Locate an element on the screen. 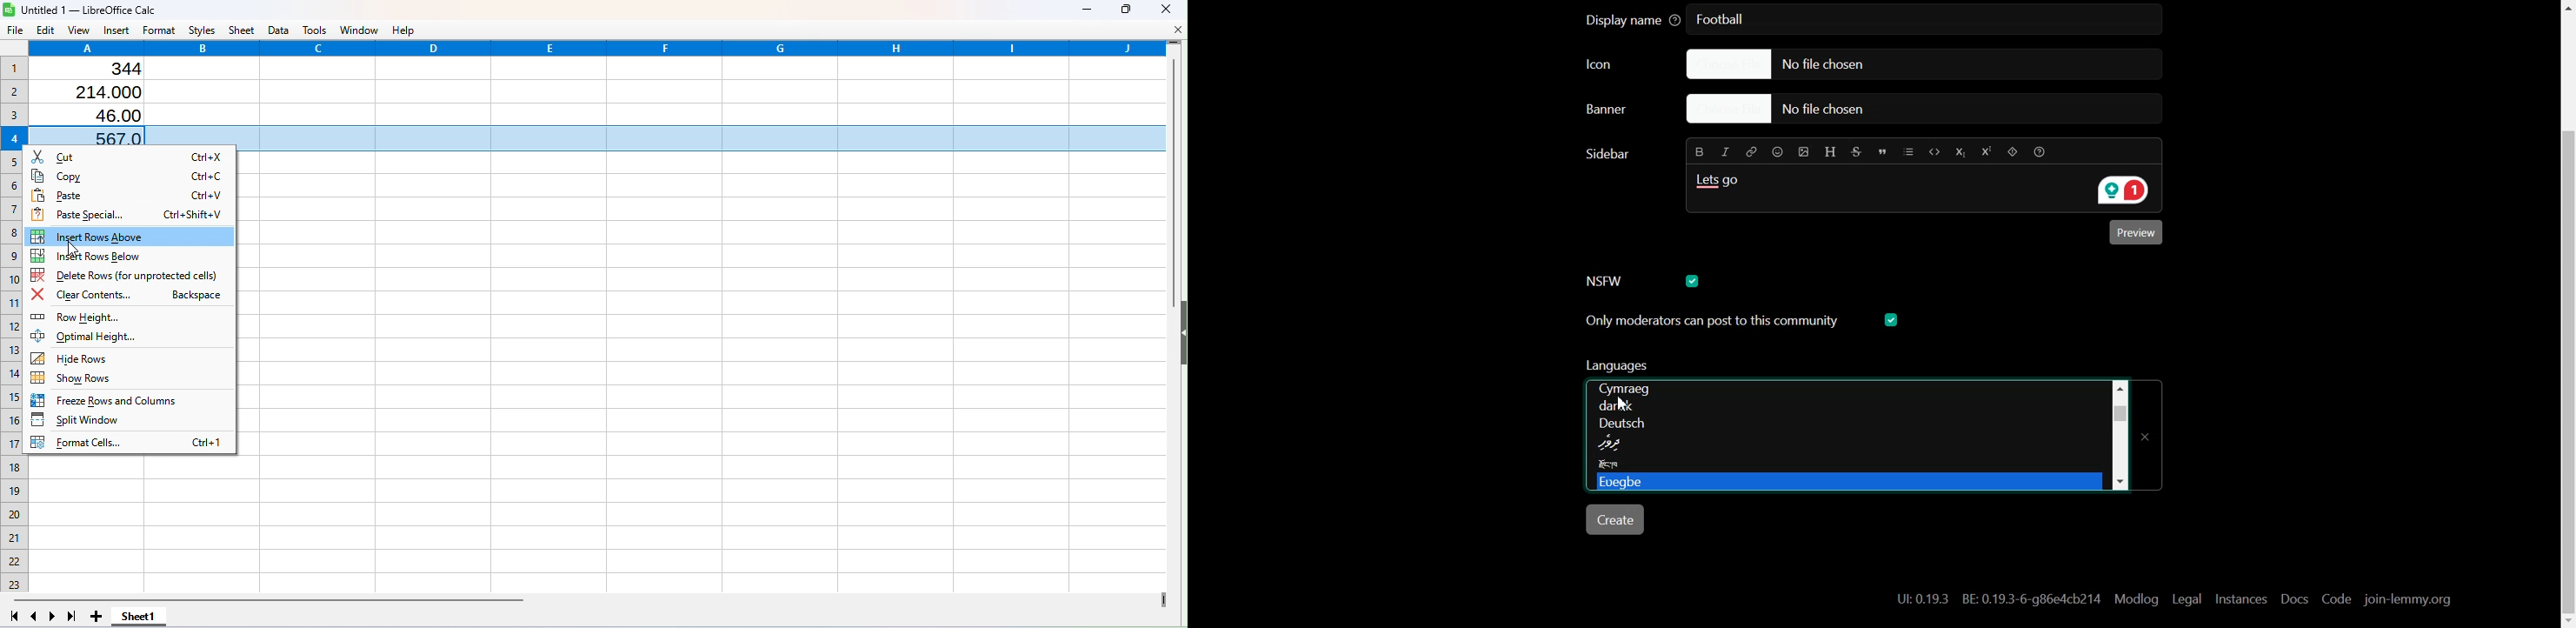 This screenshot has width=2576, height=644. Instance is located at coordinates (2240, 598).